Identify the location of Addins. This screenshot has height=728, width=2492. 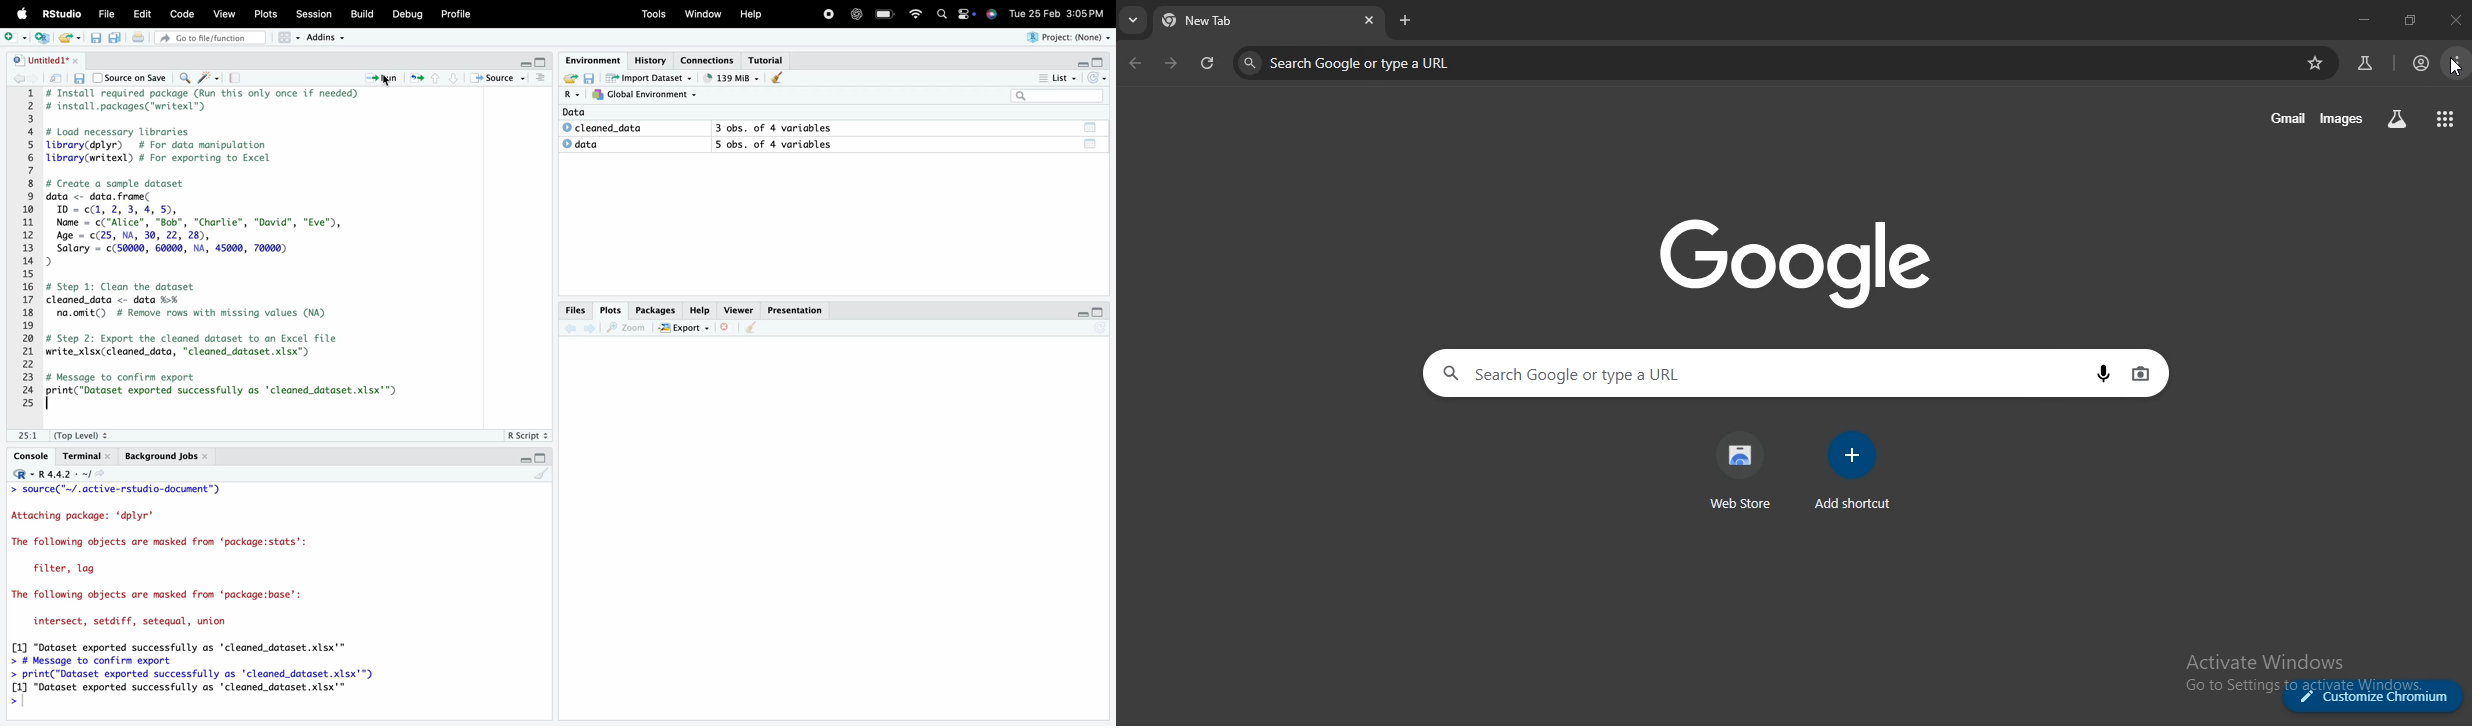
(326, 36).